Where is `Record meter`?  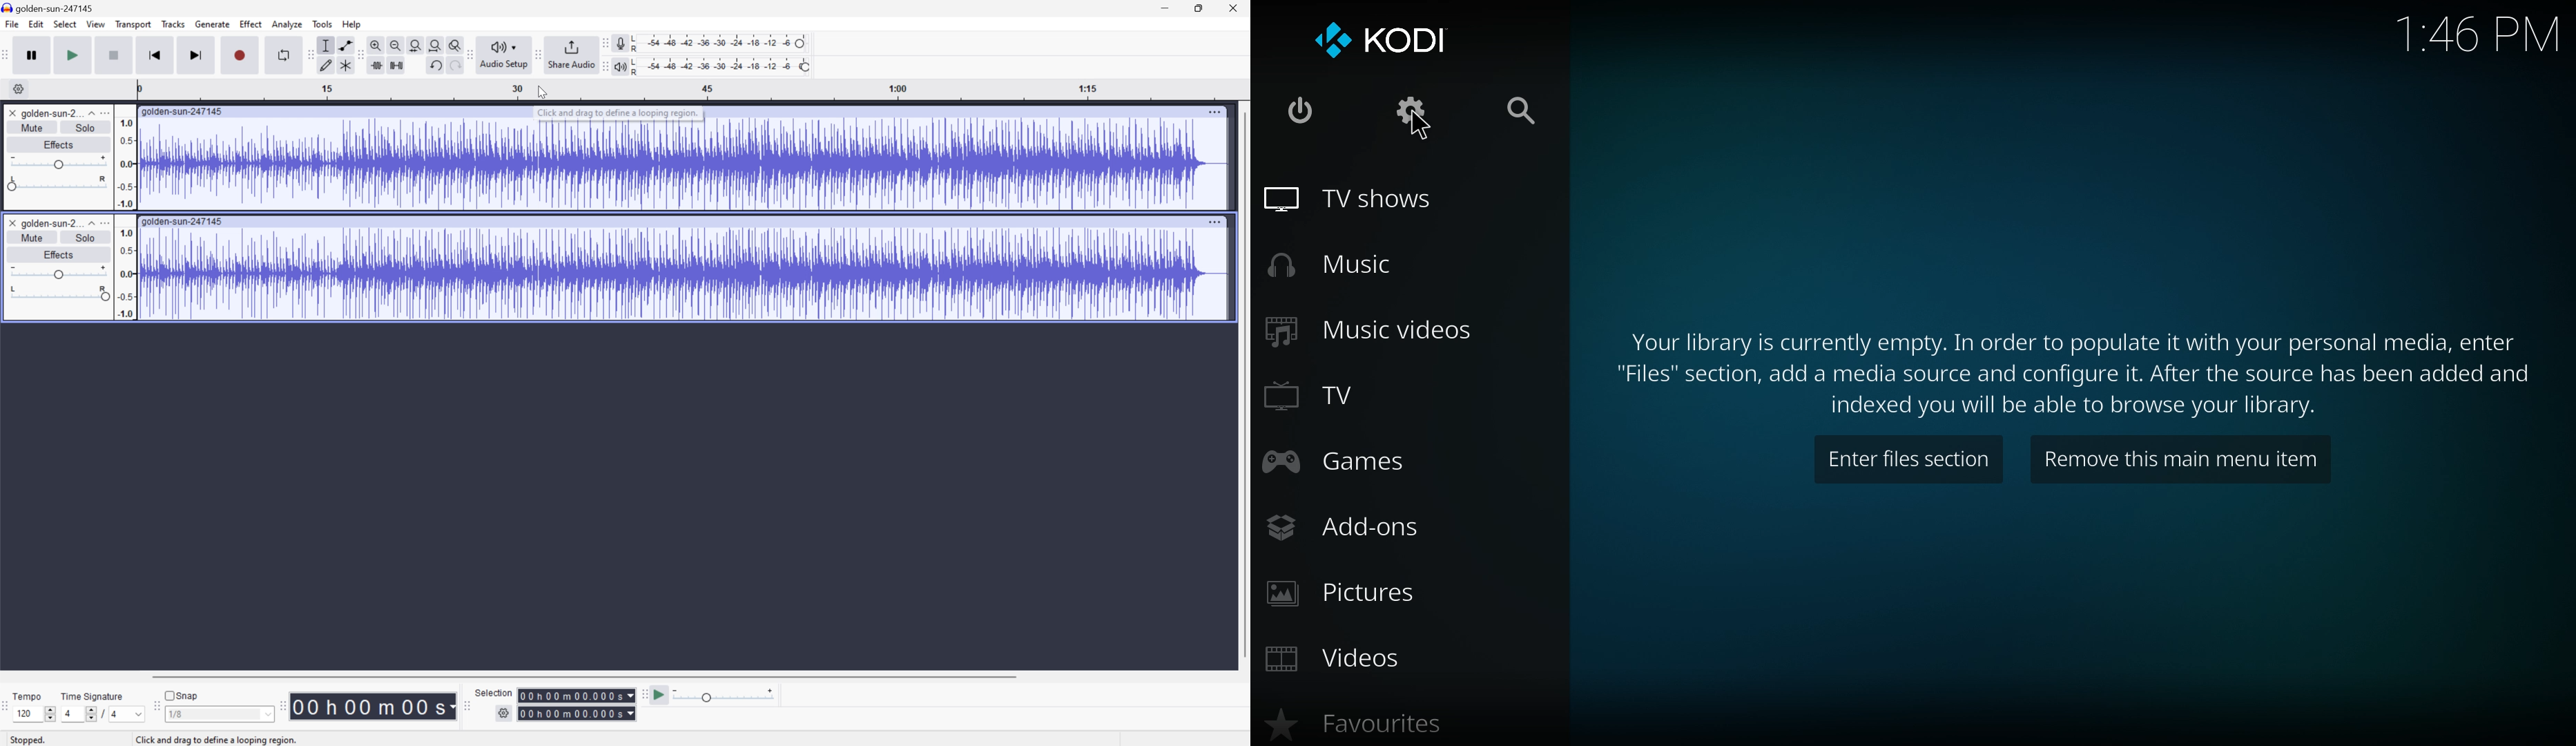 Record meter is located at coordinates (619, 41).